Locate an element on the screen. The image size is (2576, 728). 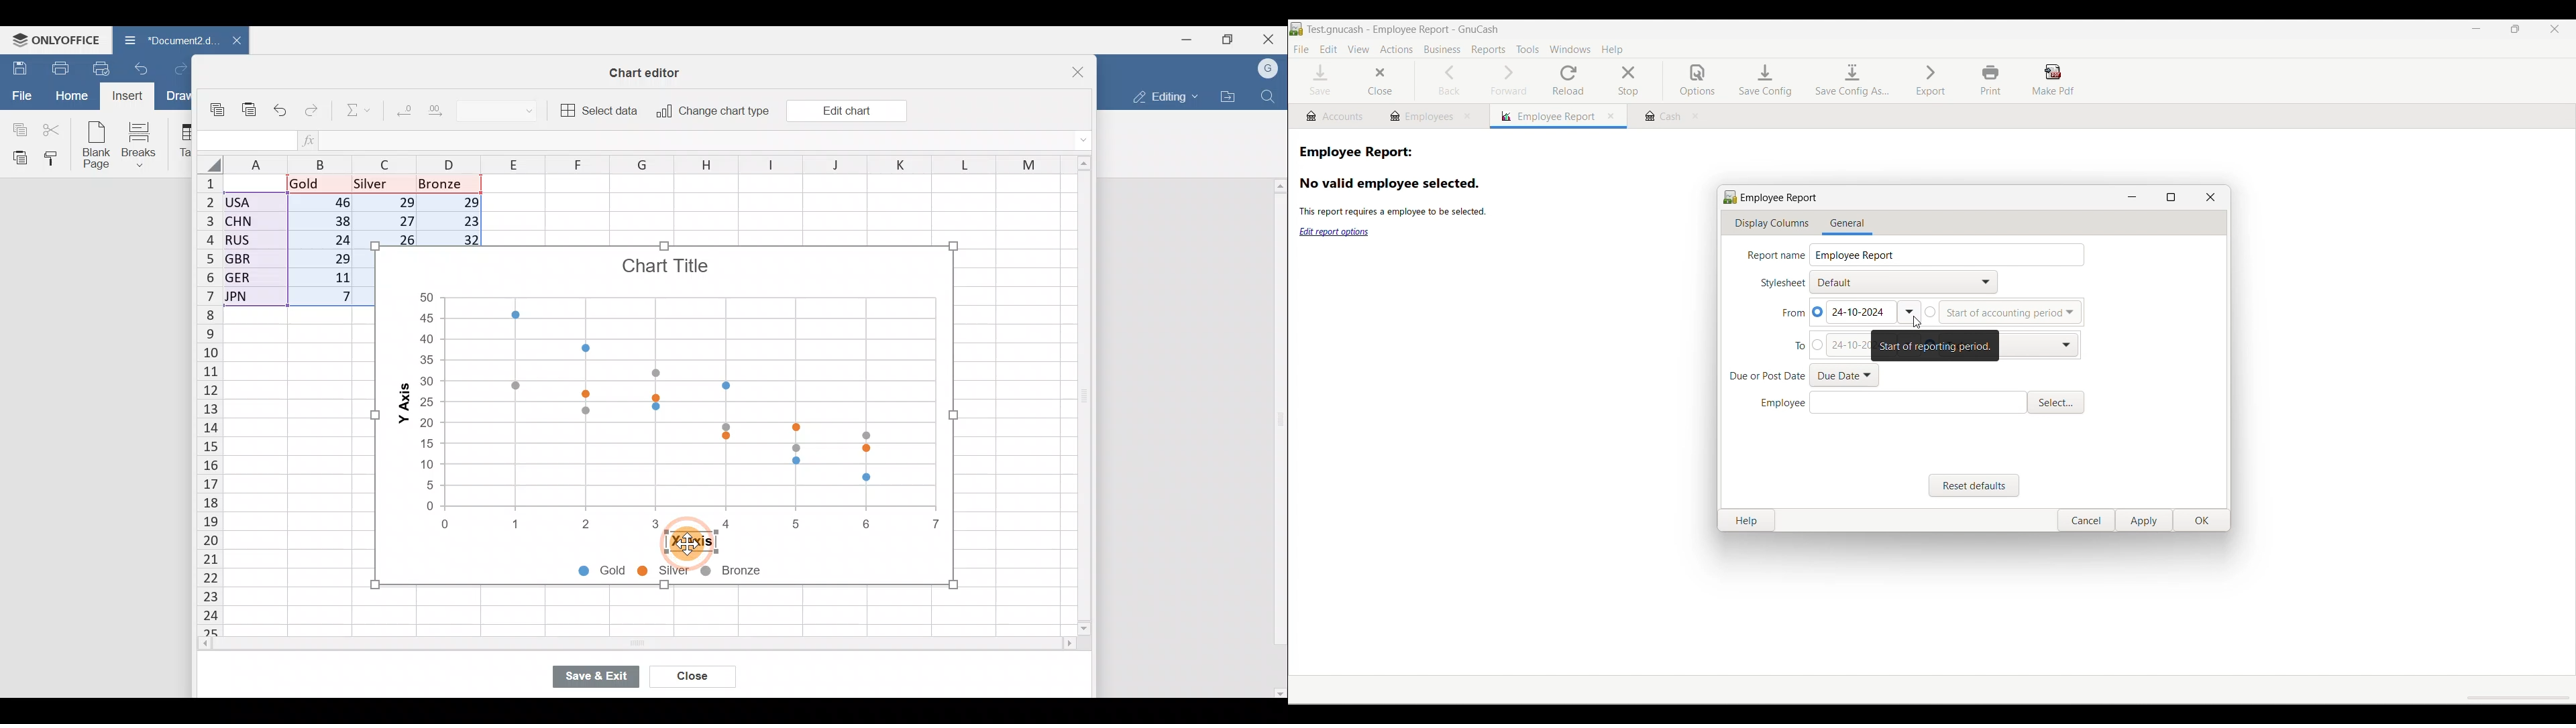
Copy is located at coordinates (17, 128).